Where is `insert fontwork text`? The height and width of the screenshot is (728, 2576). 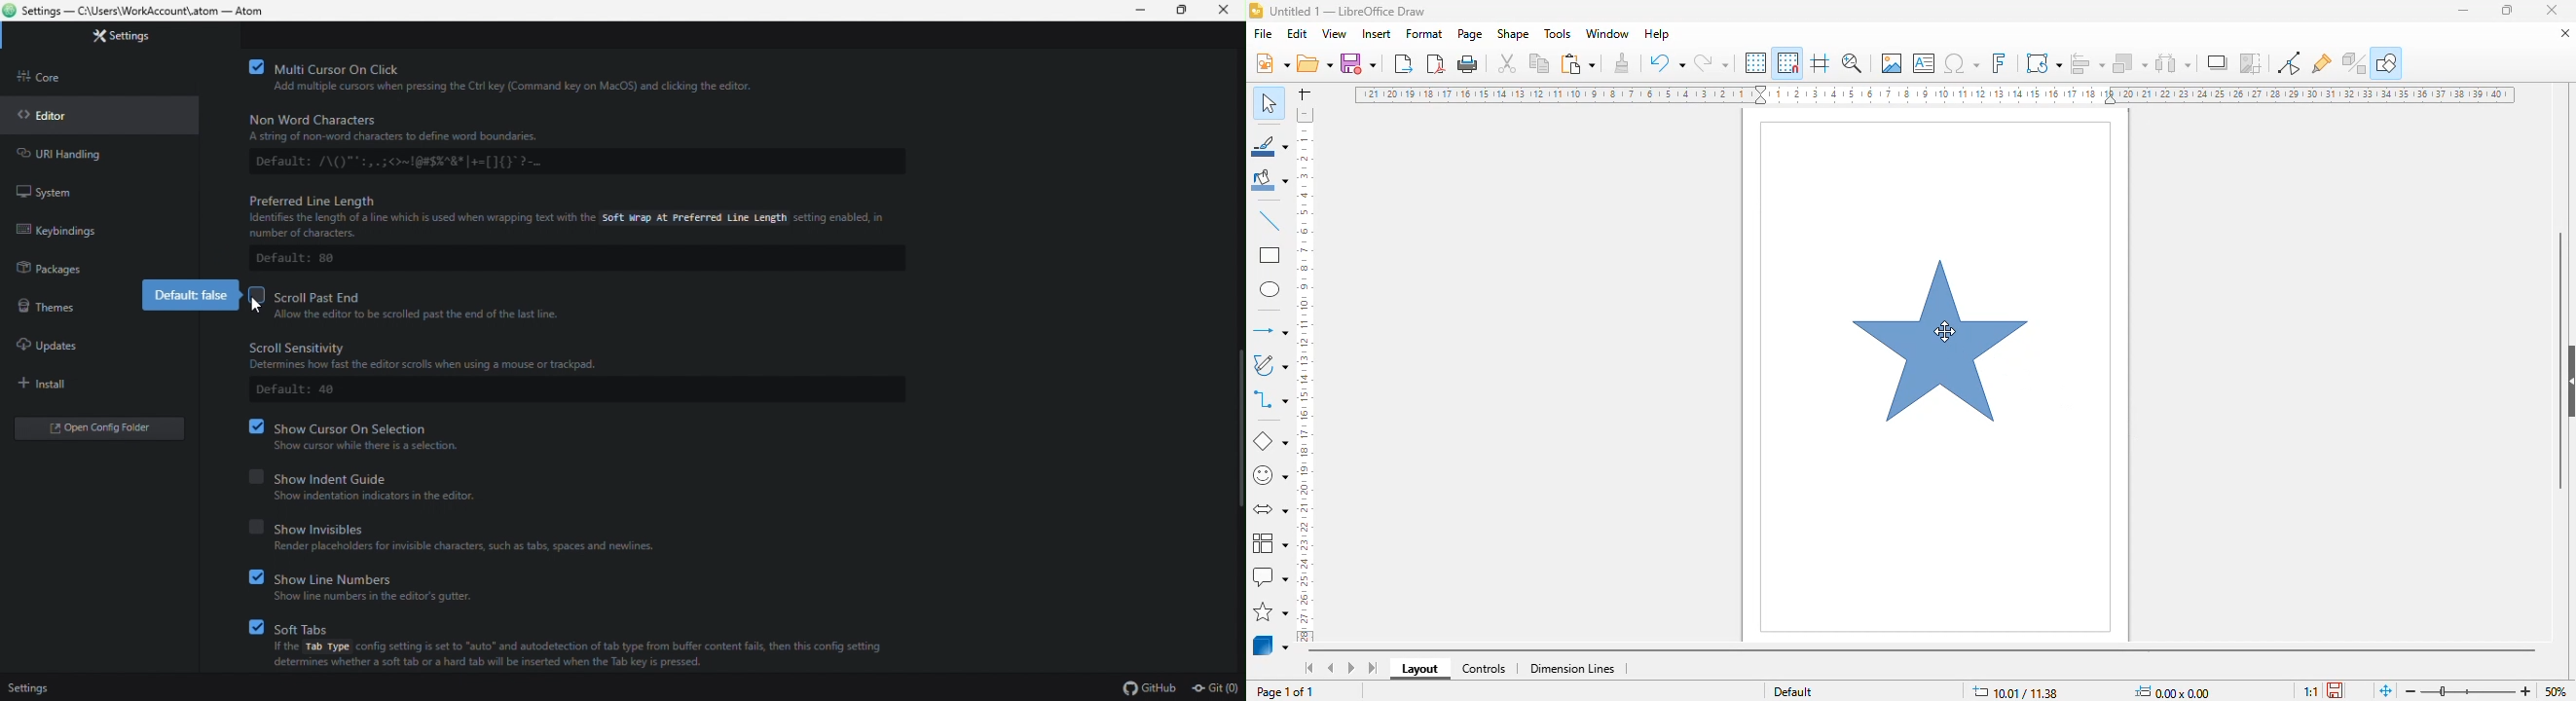 insert fontwork text is located at coordinates (1999, 62).